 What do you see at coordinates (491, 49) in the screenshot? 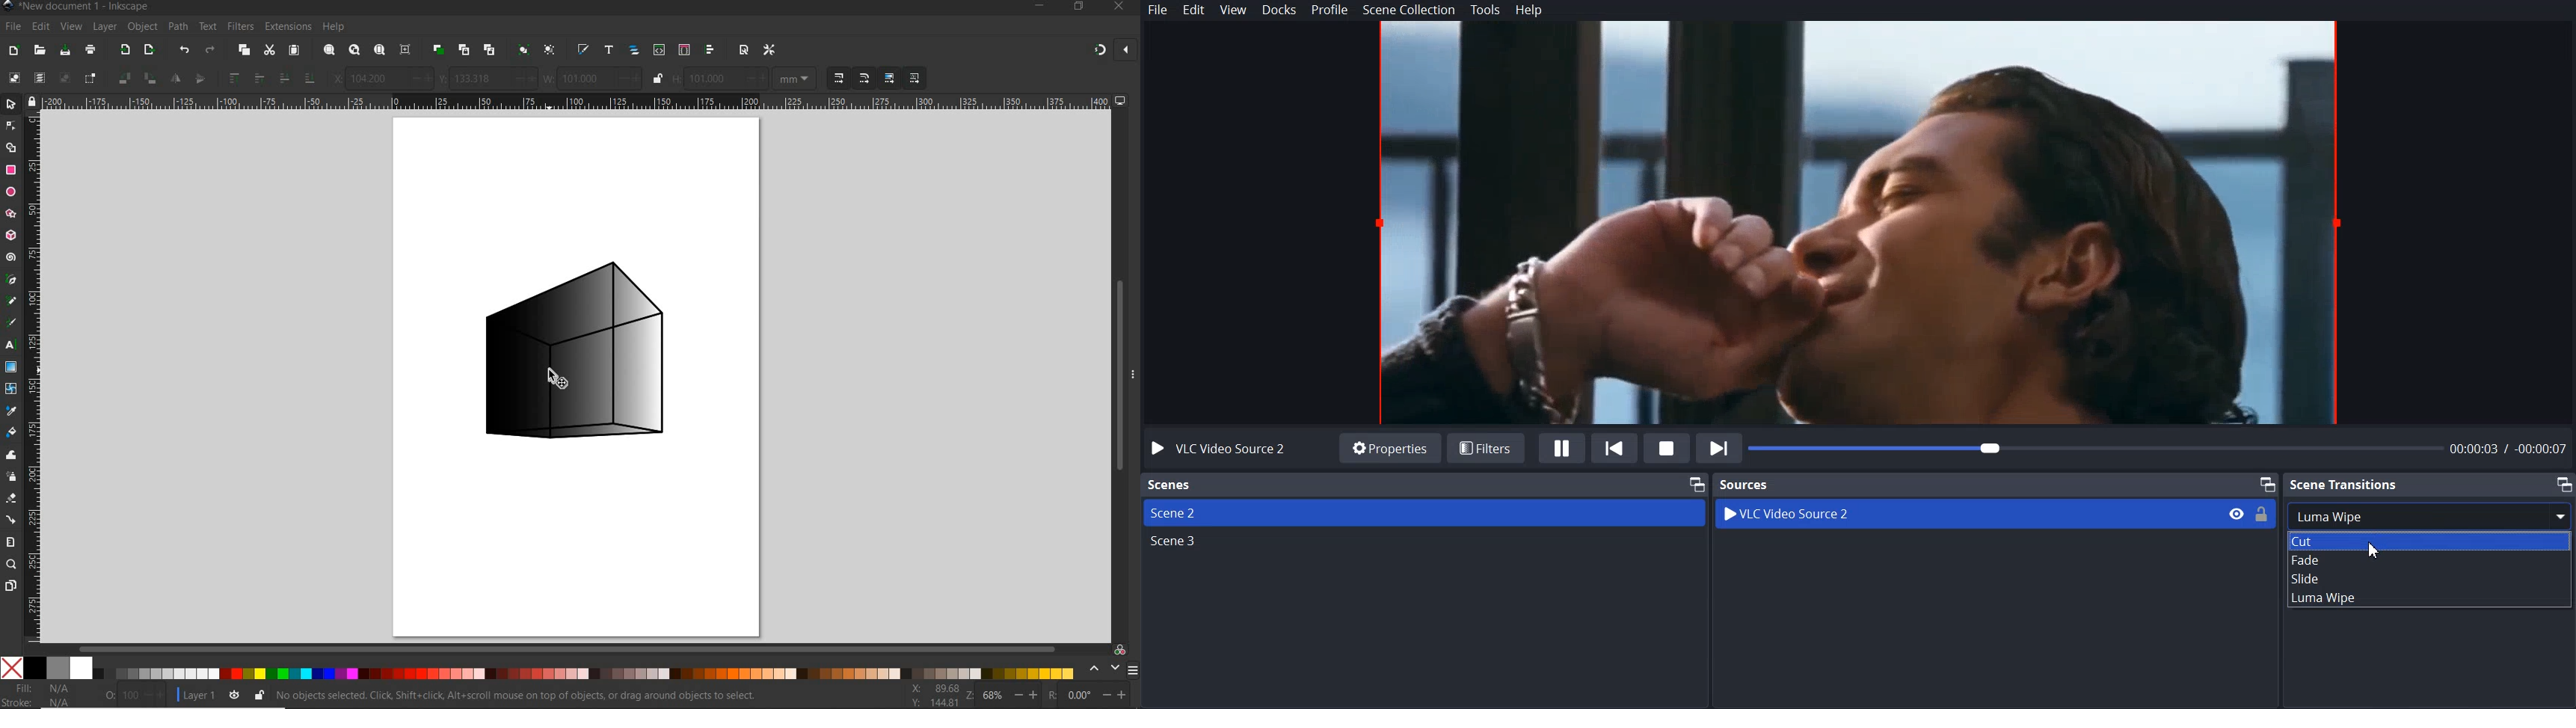
I see `UNLINK CLONE` at bounding box center [491, 49].